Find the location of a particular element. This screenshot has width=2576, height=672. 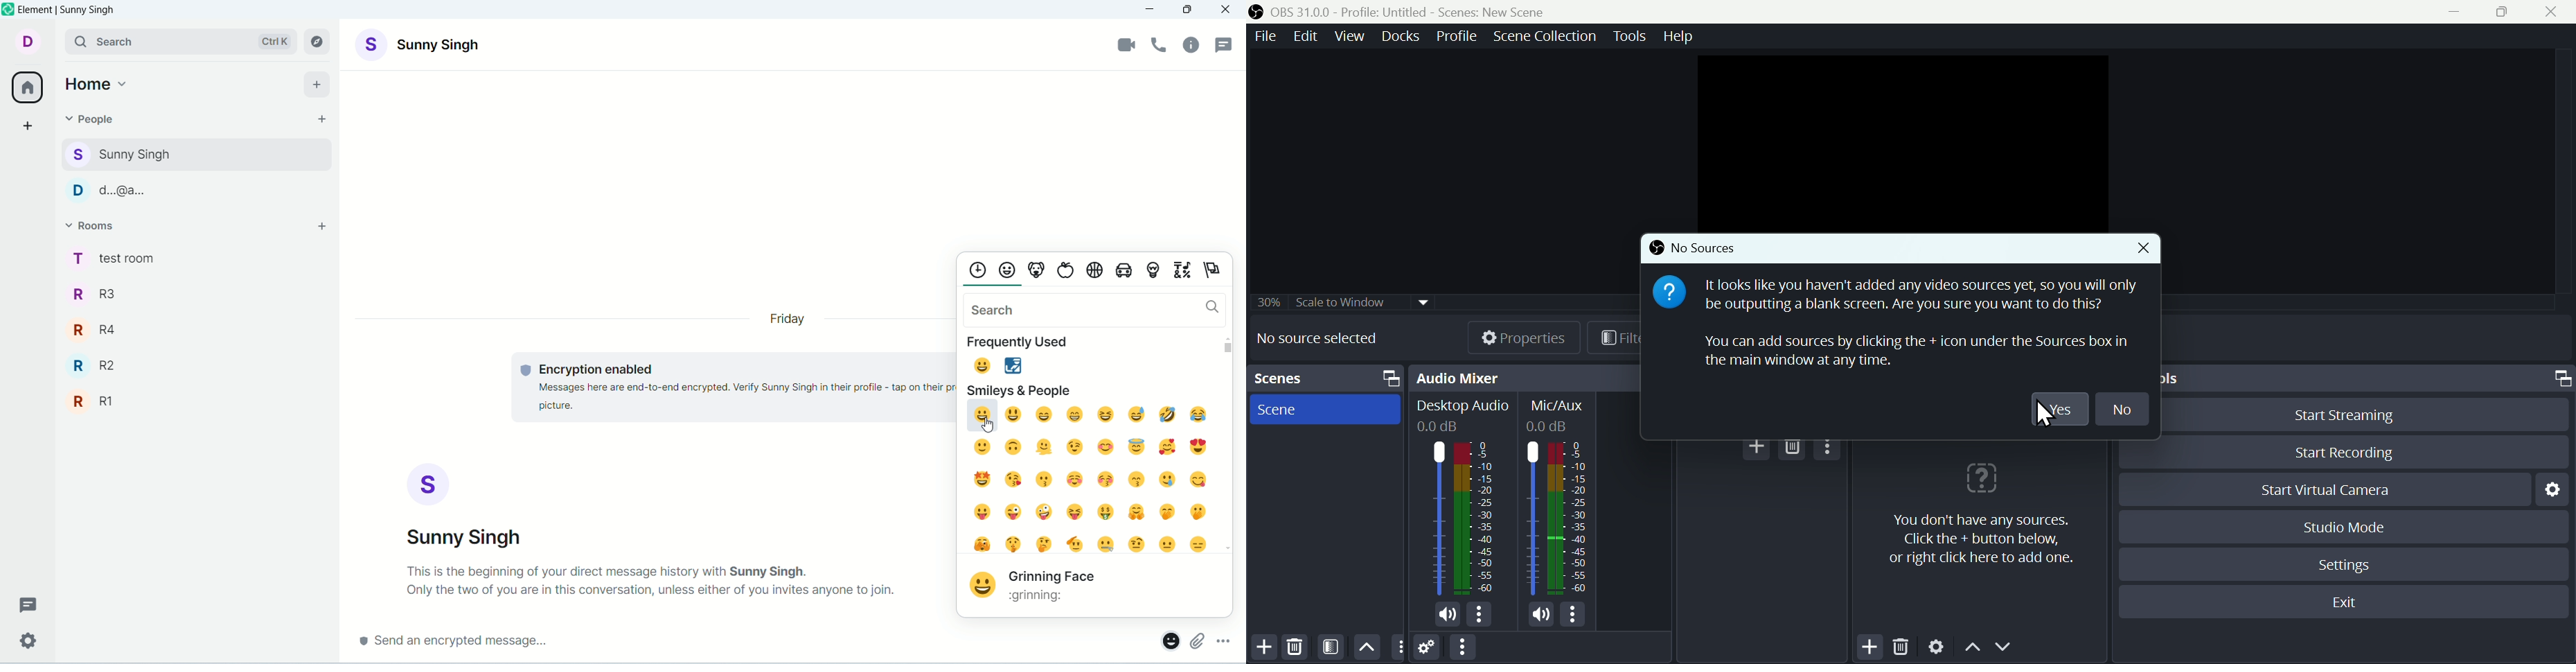

OBS 31.0 .0 profile column untitled scenes: new scene is located at coordinates (1421, 11).